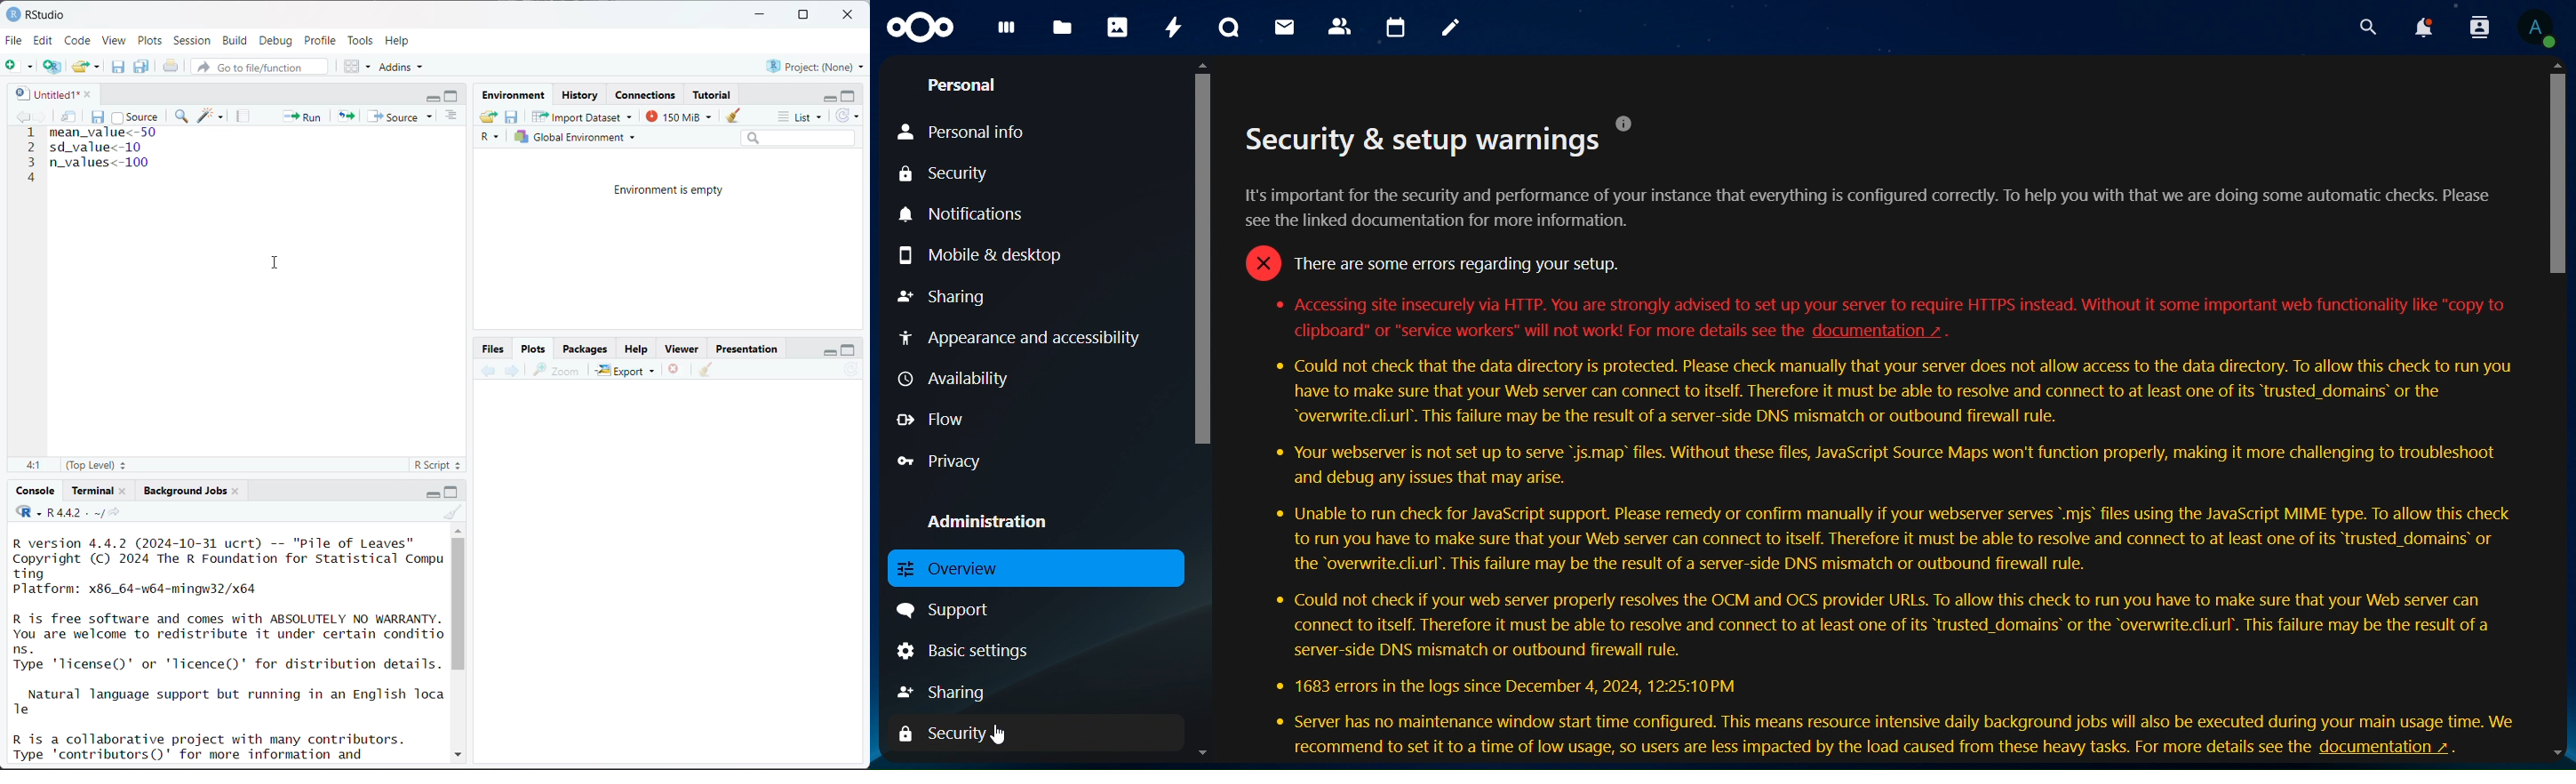 The width and height of the screenshot is (2576, 784). Describe the element at coordinates (230, 647) in the screenshot. I see `R version 4.4.2 (2024-10-31 ucrt) -- "Pile of Leaves"

Copyright (C) 2024 The R Foundation for Statistical Compu

ting

Platform: x86_64-w64-mingw32/x64

R is free software and comes with ABSOLUTELY NO WARRANTY.

You are welcome to redistribute it under certain conditio

ns.

Type 'license()' or 'licence()' for distribution details.
Natural language support but running in an English Toca

Te

R is a collaborative project with many contributors.

Type 'contributors()' for more information and` at that location.